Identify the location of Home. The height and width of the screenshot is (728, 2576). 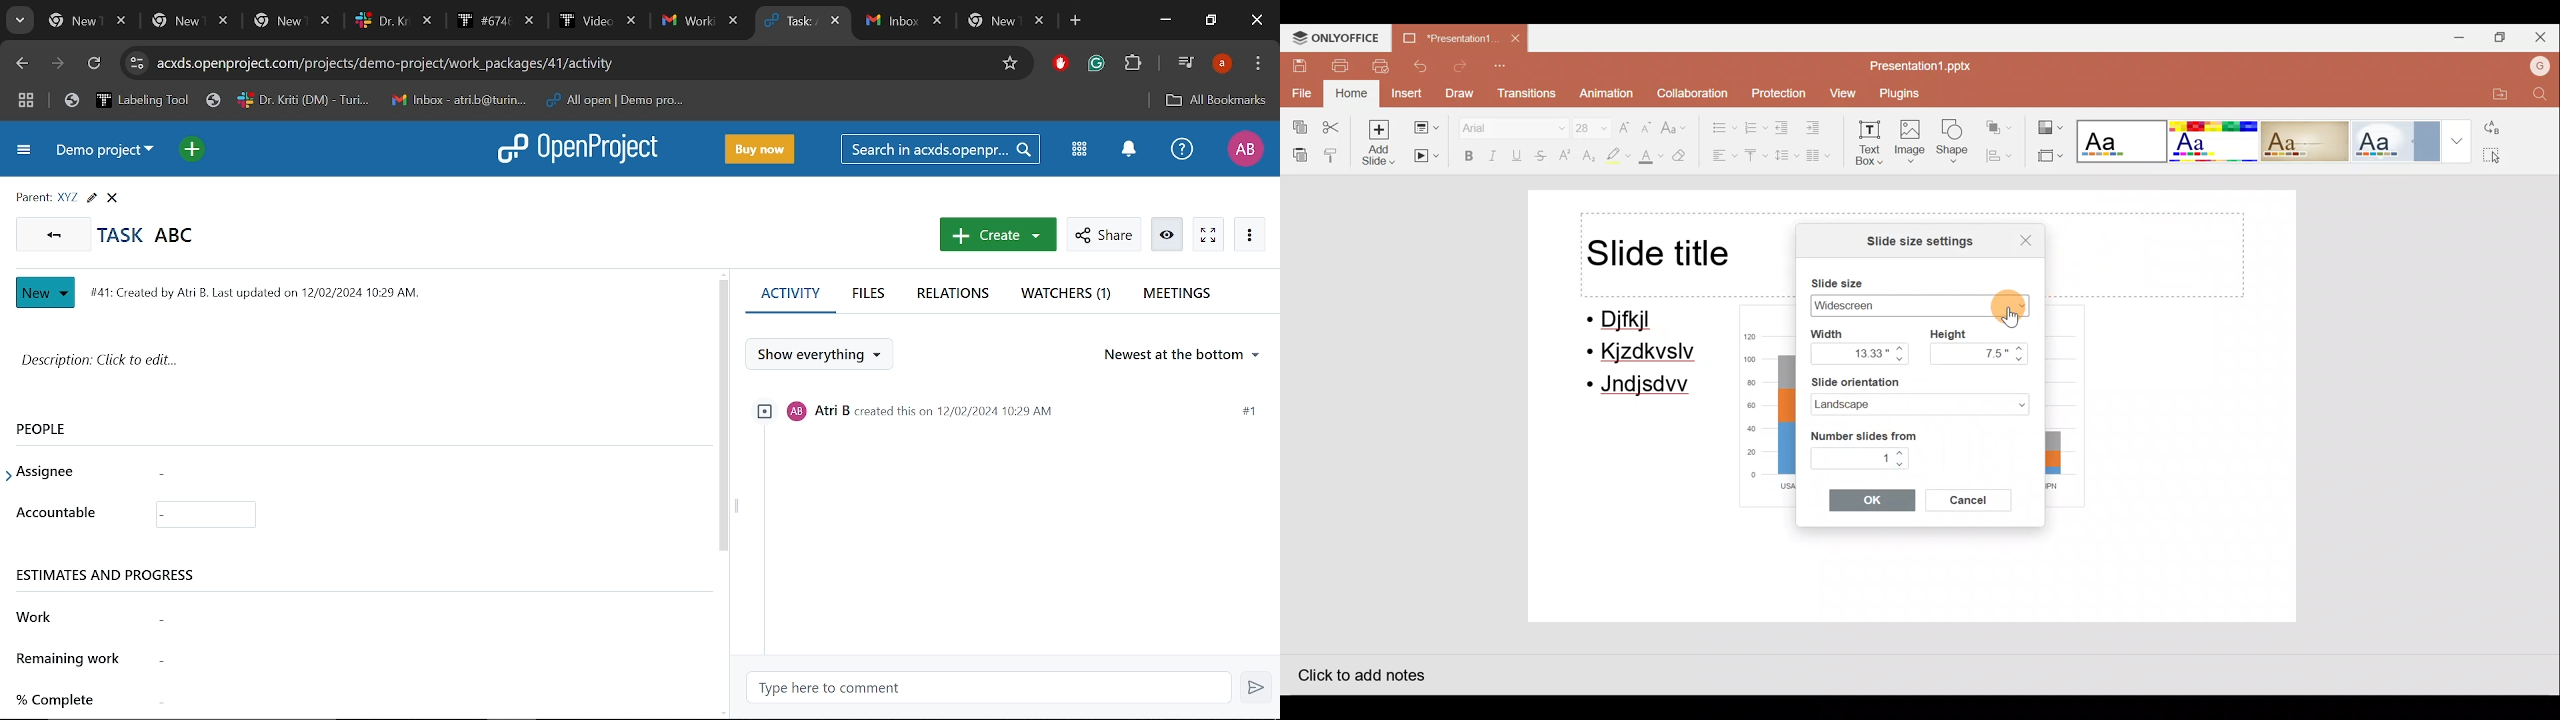
(1349, 94).